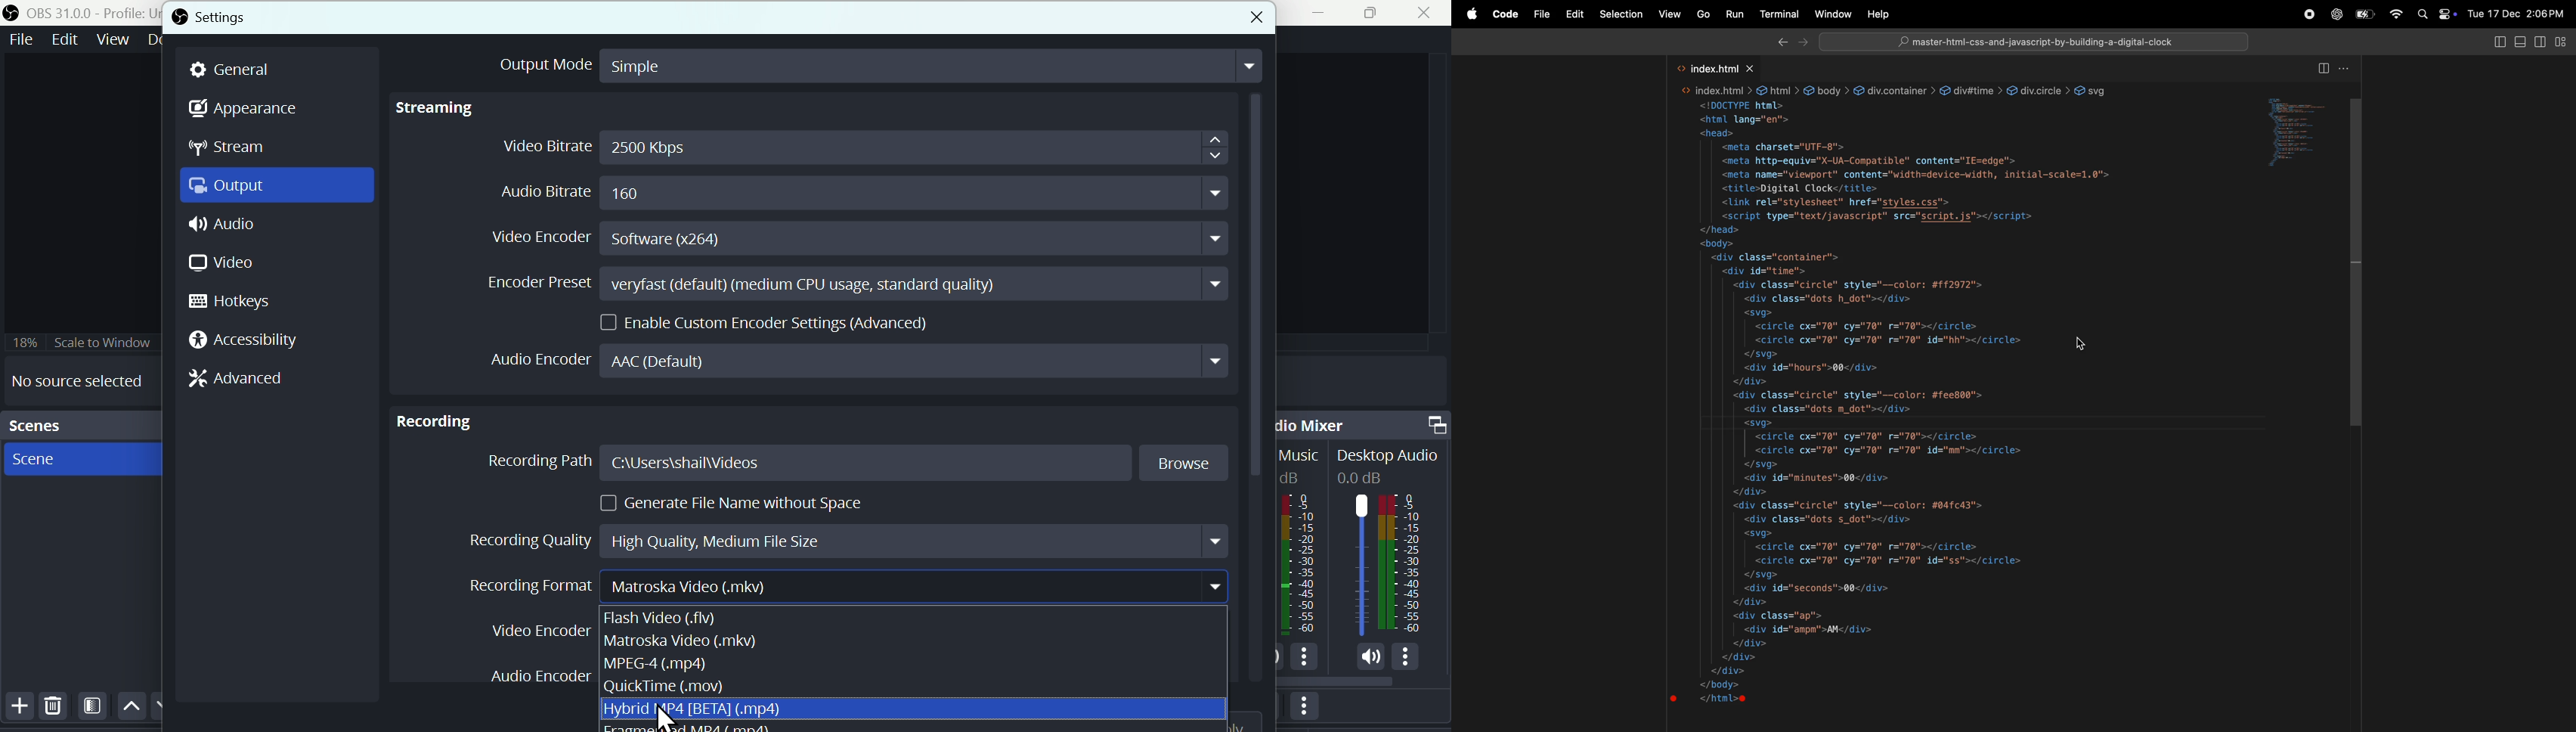  What do you see at coordinates (679, 615) in the screenshot?
I see `Flash video` at bounding box center [679, 615].